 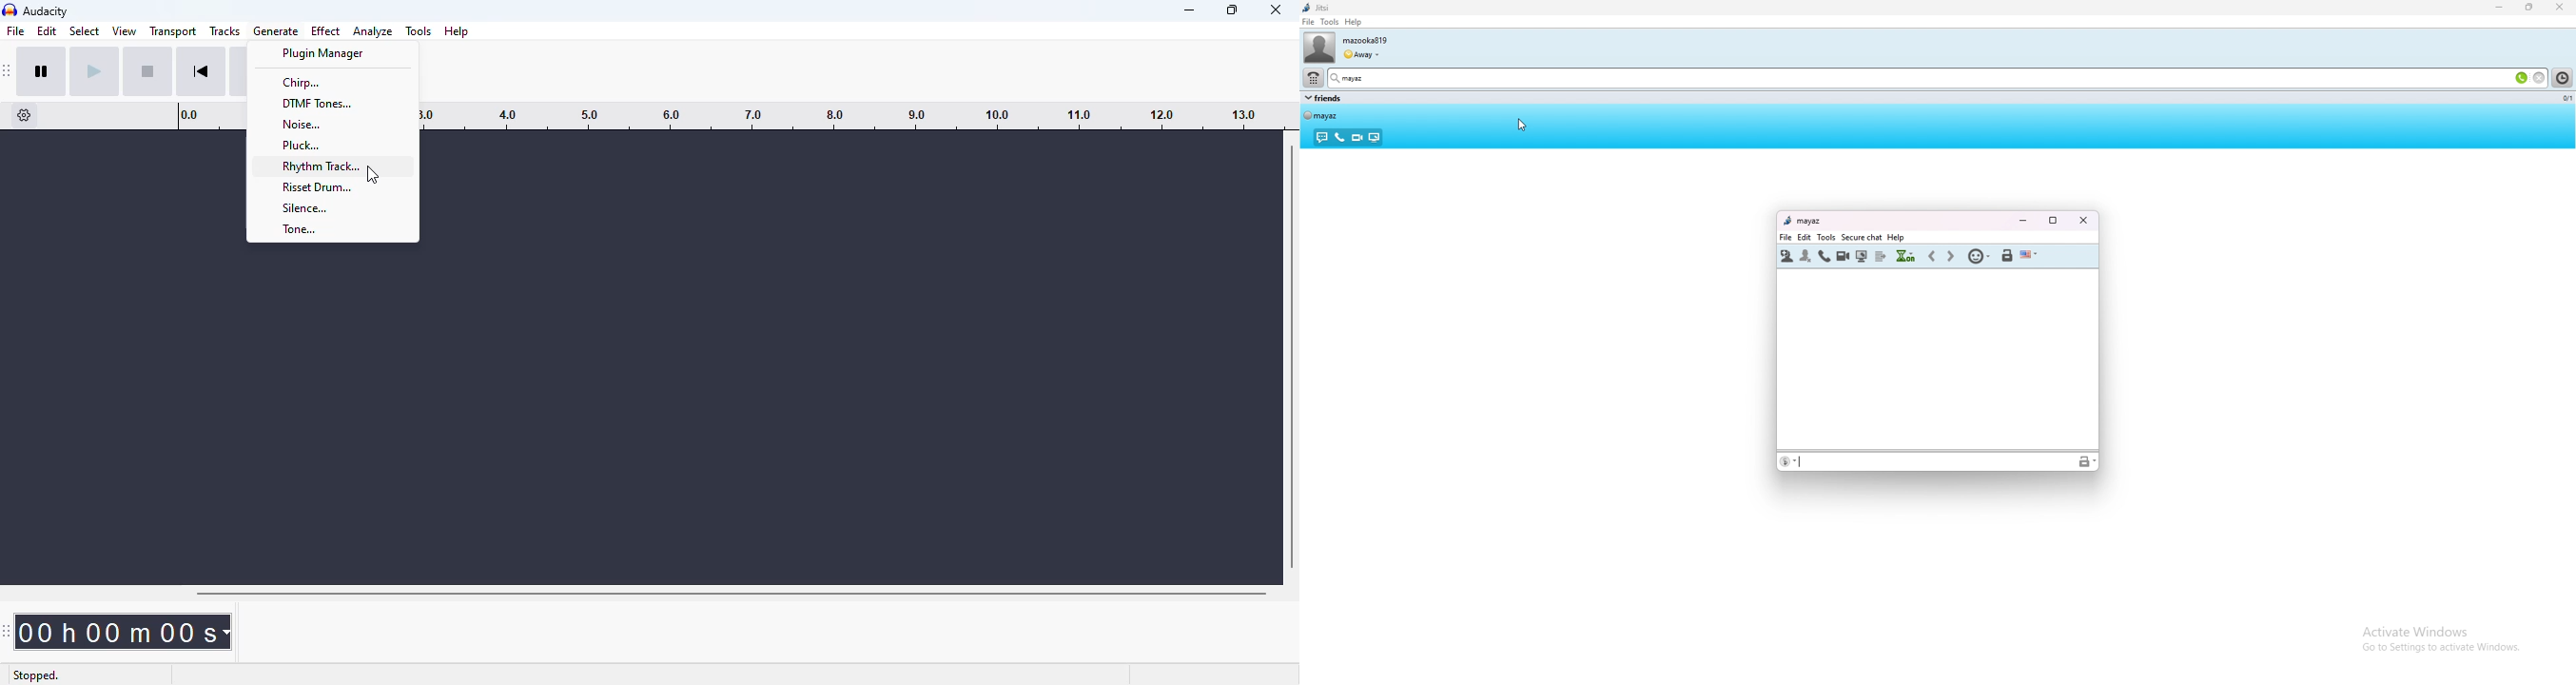 I want to click on Away , so click(x=1363, y=53).